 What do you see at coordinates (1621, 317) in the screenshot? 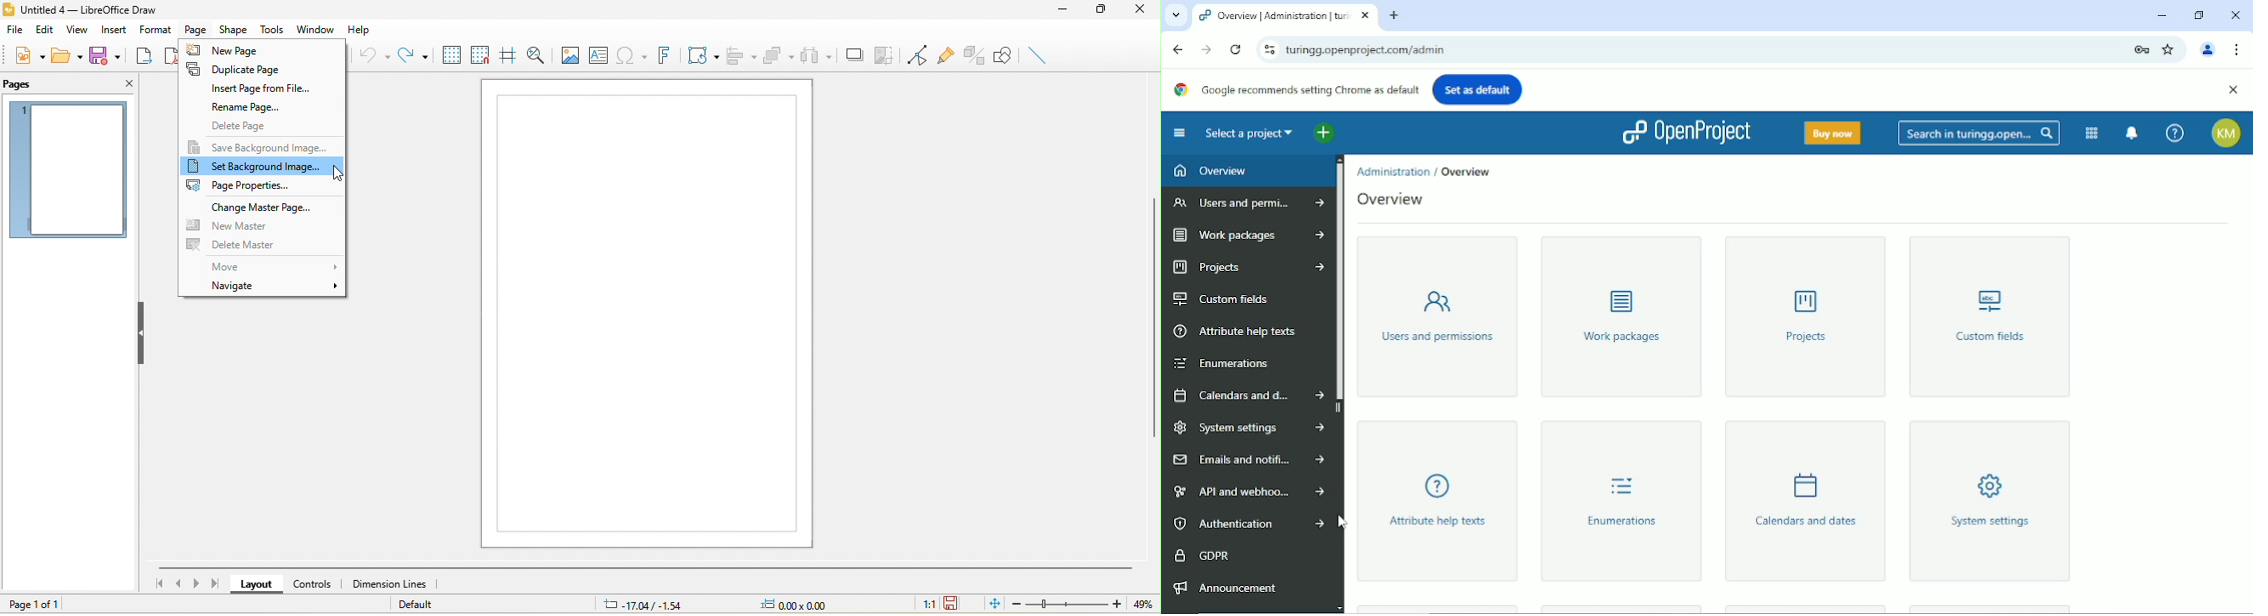
I see `Work packages` at bounding box center [1621, 317].